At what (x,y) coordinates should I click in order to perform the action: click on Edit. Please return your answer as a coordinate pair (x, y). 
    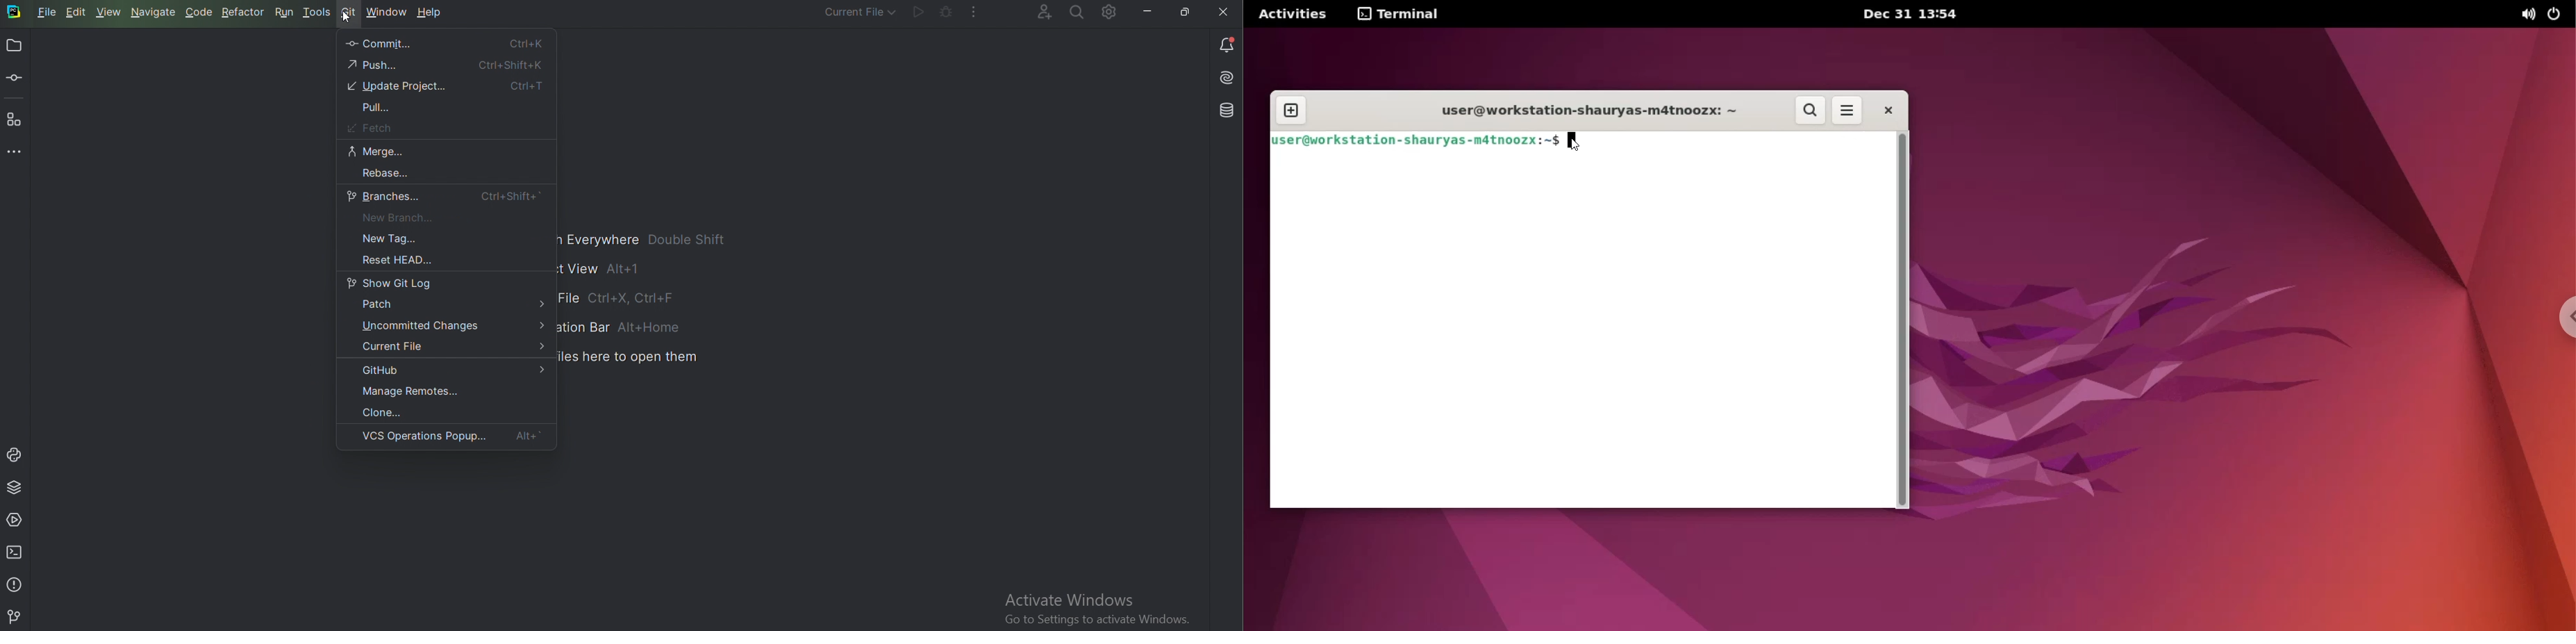
    Looking at the image, I should click on (77, 12).